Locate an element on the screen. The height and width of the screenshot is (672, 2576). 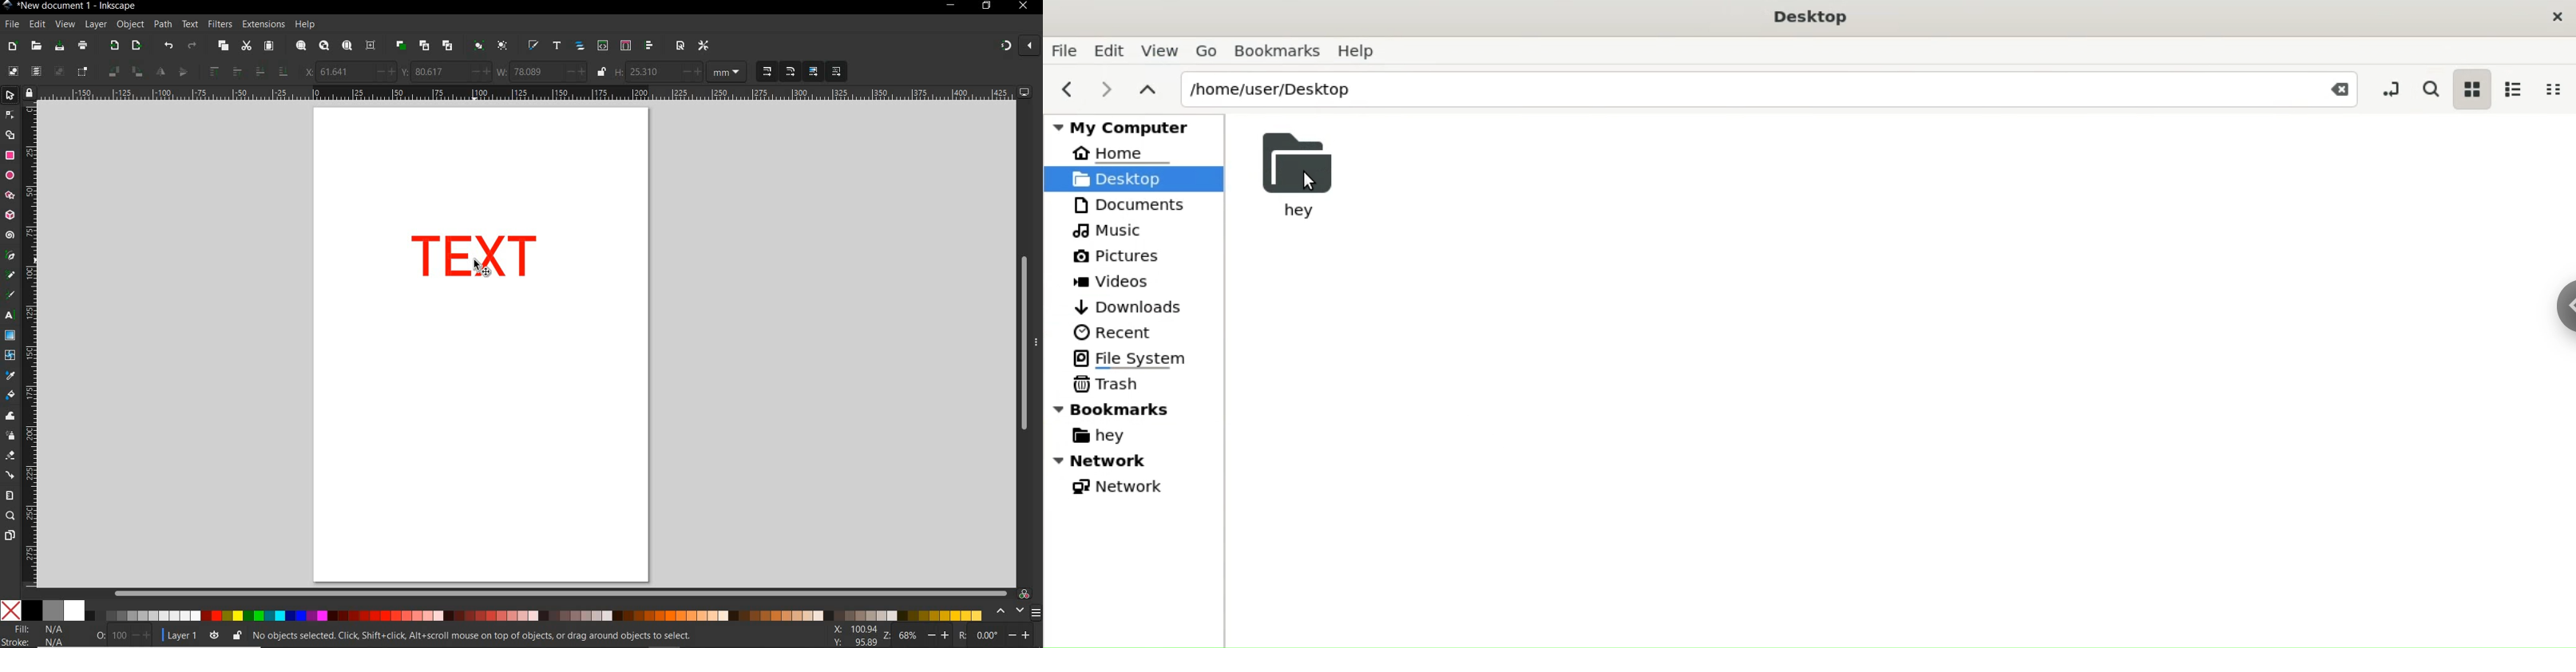
pencil tool is located at coordinates (11, 276).